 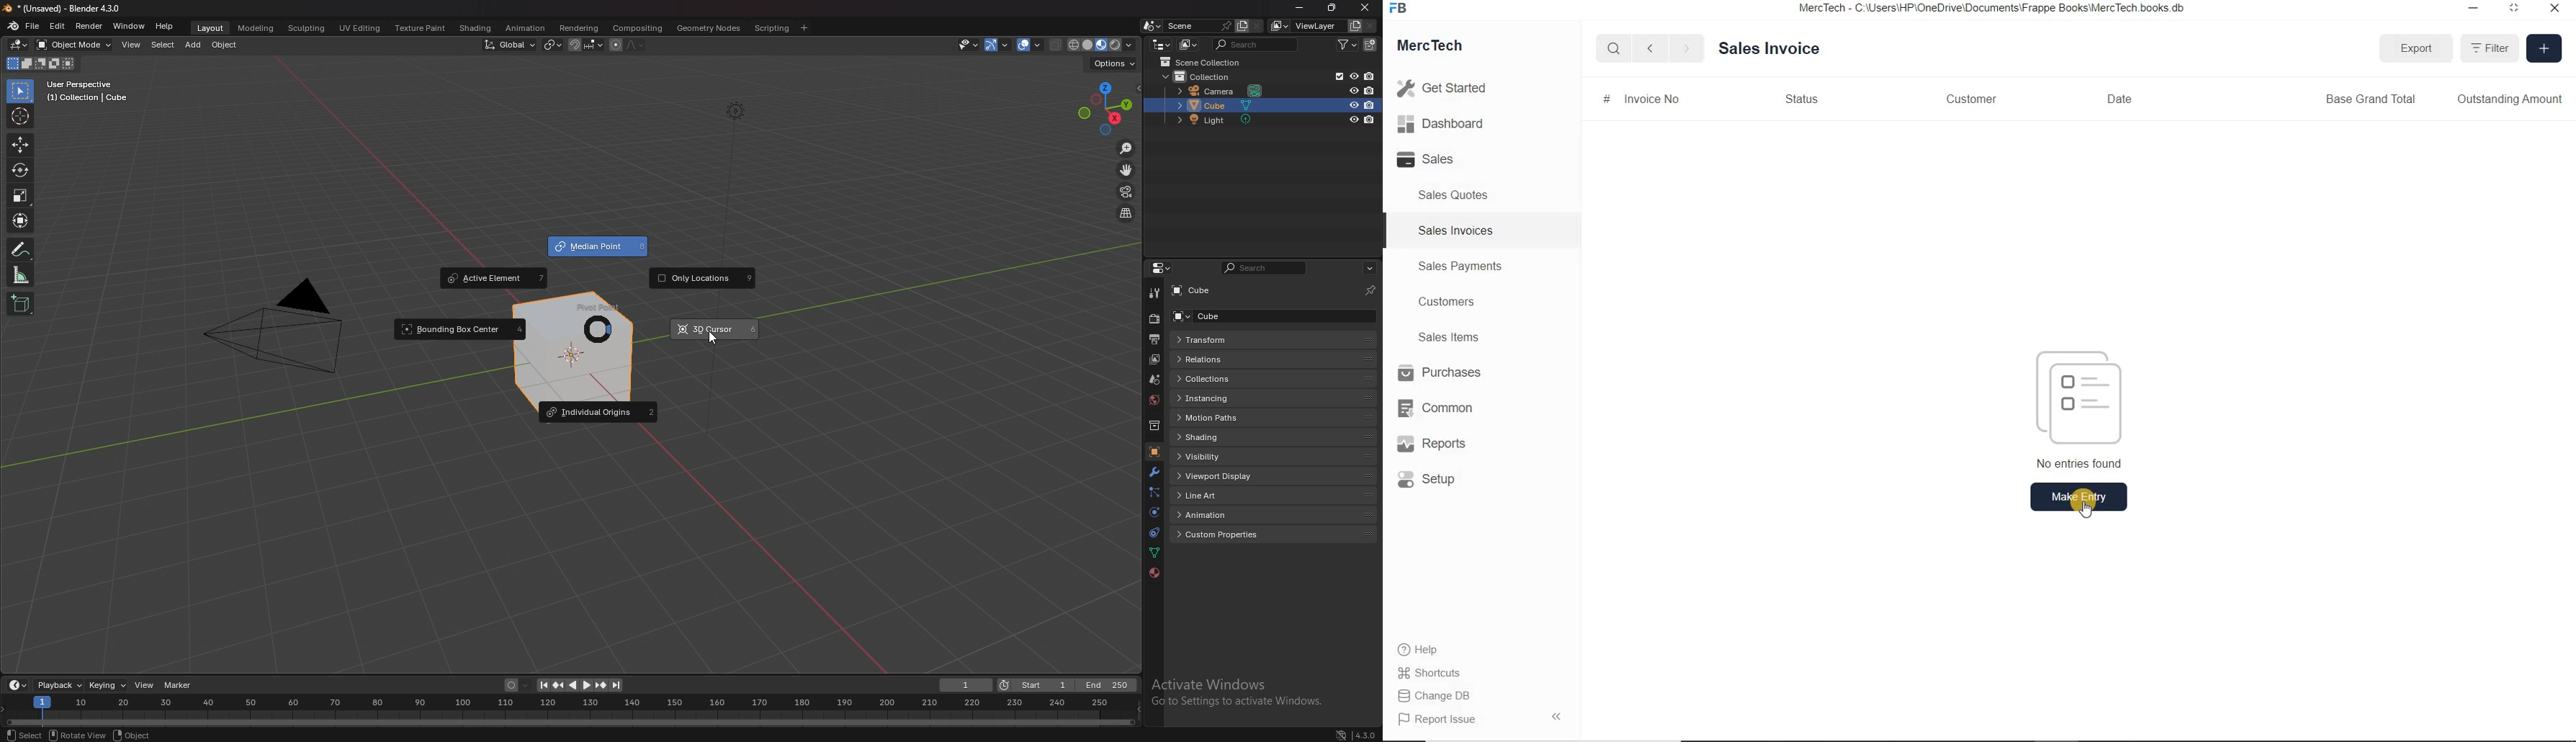 I want to click on Status, so click(x=1803, y=99).